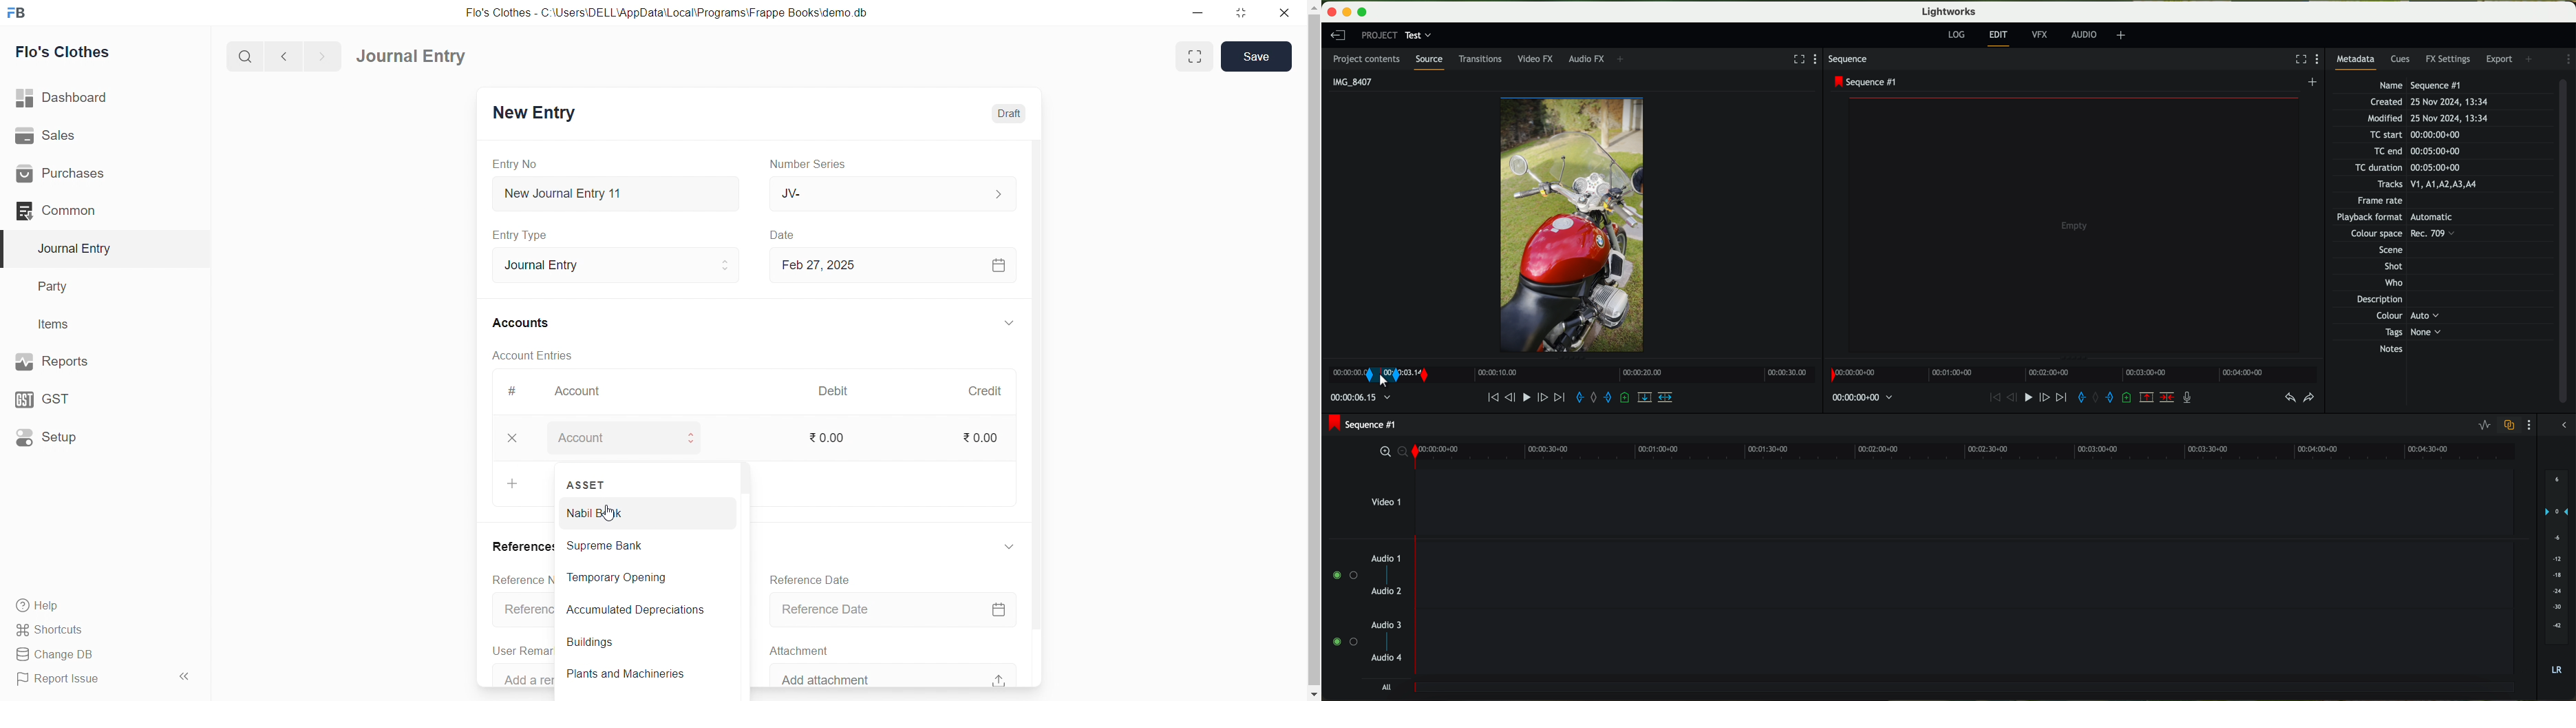  What do you see at coordinates (243, 58) in the screenshot?
I see `search` at bounding box center [243, 58].